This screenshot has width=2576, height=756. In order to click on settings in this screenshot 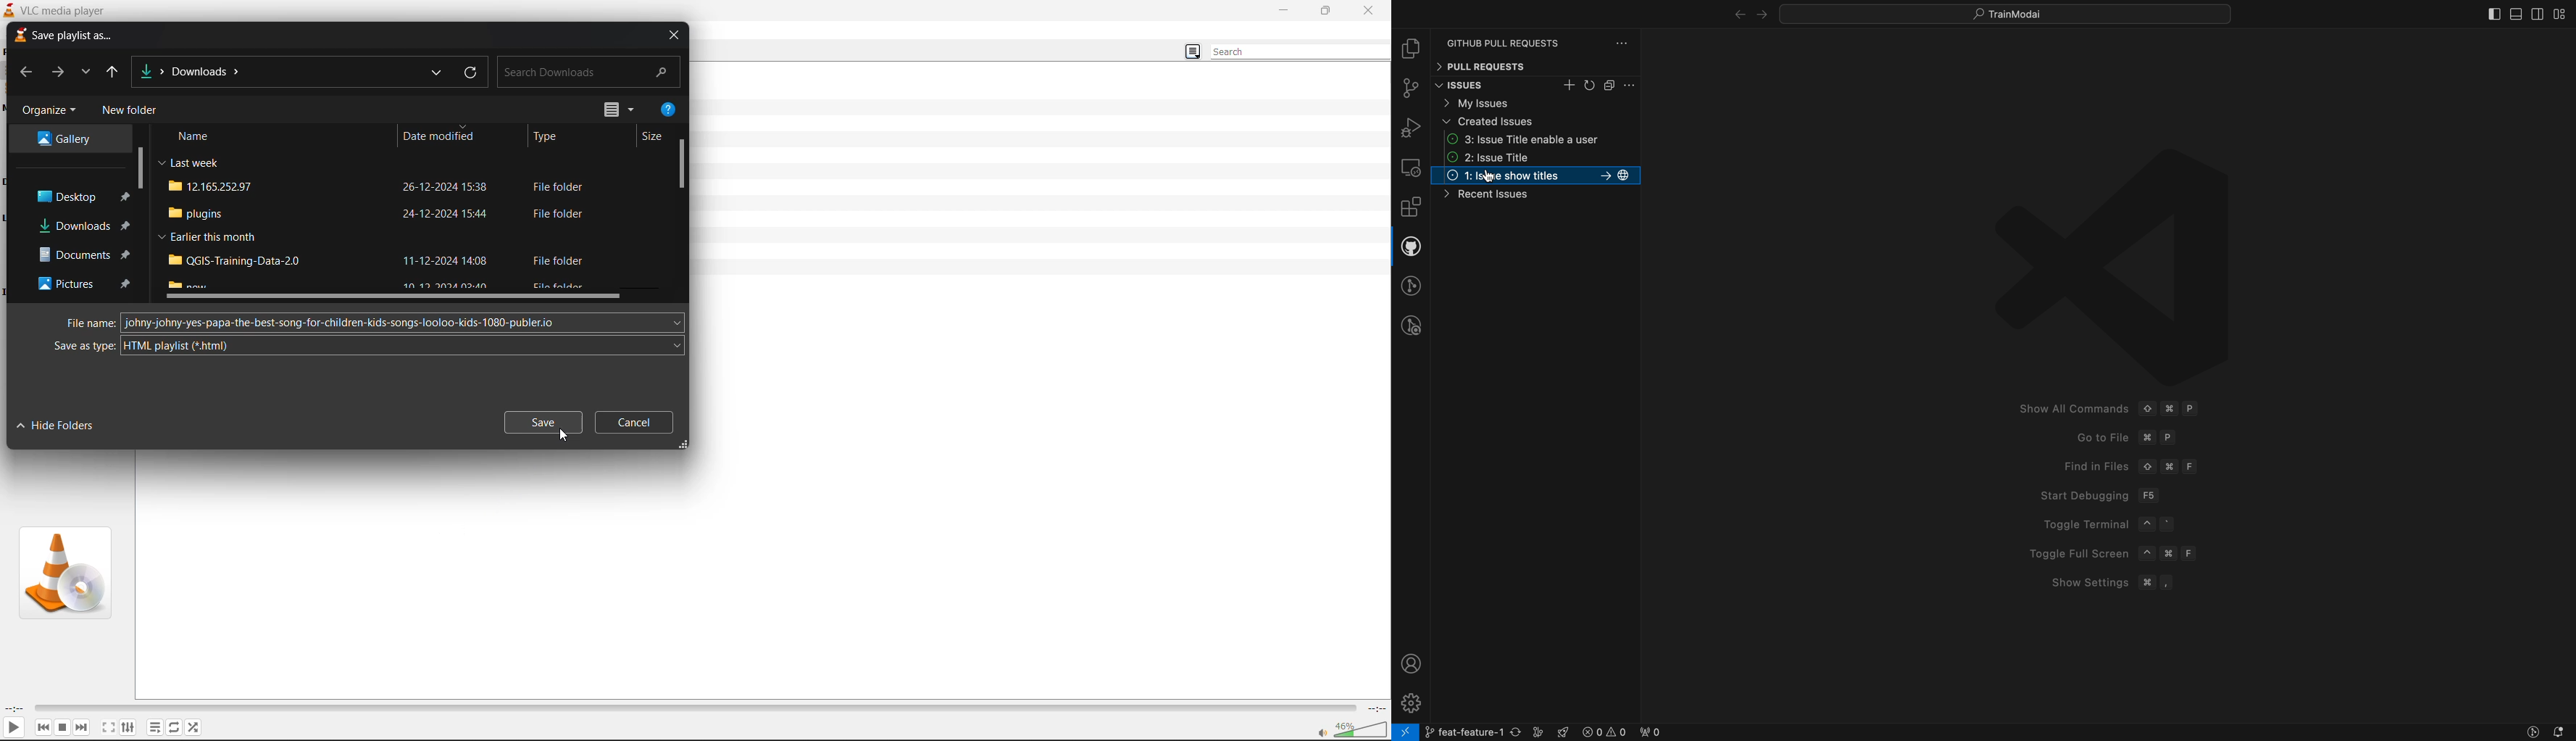, I will do `click(1630, 85)`.